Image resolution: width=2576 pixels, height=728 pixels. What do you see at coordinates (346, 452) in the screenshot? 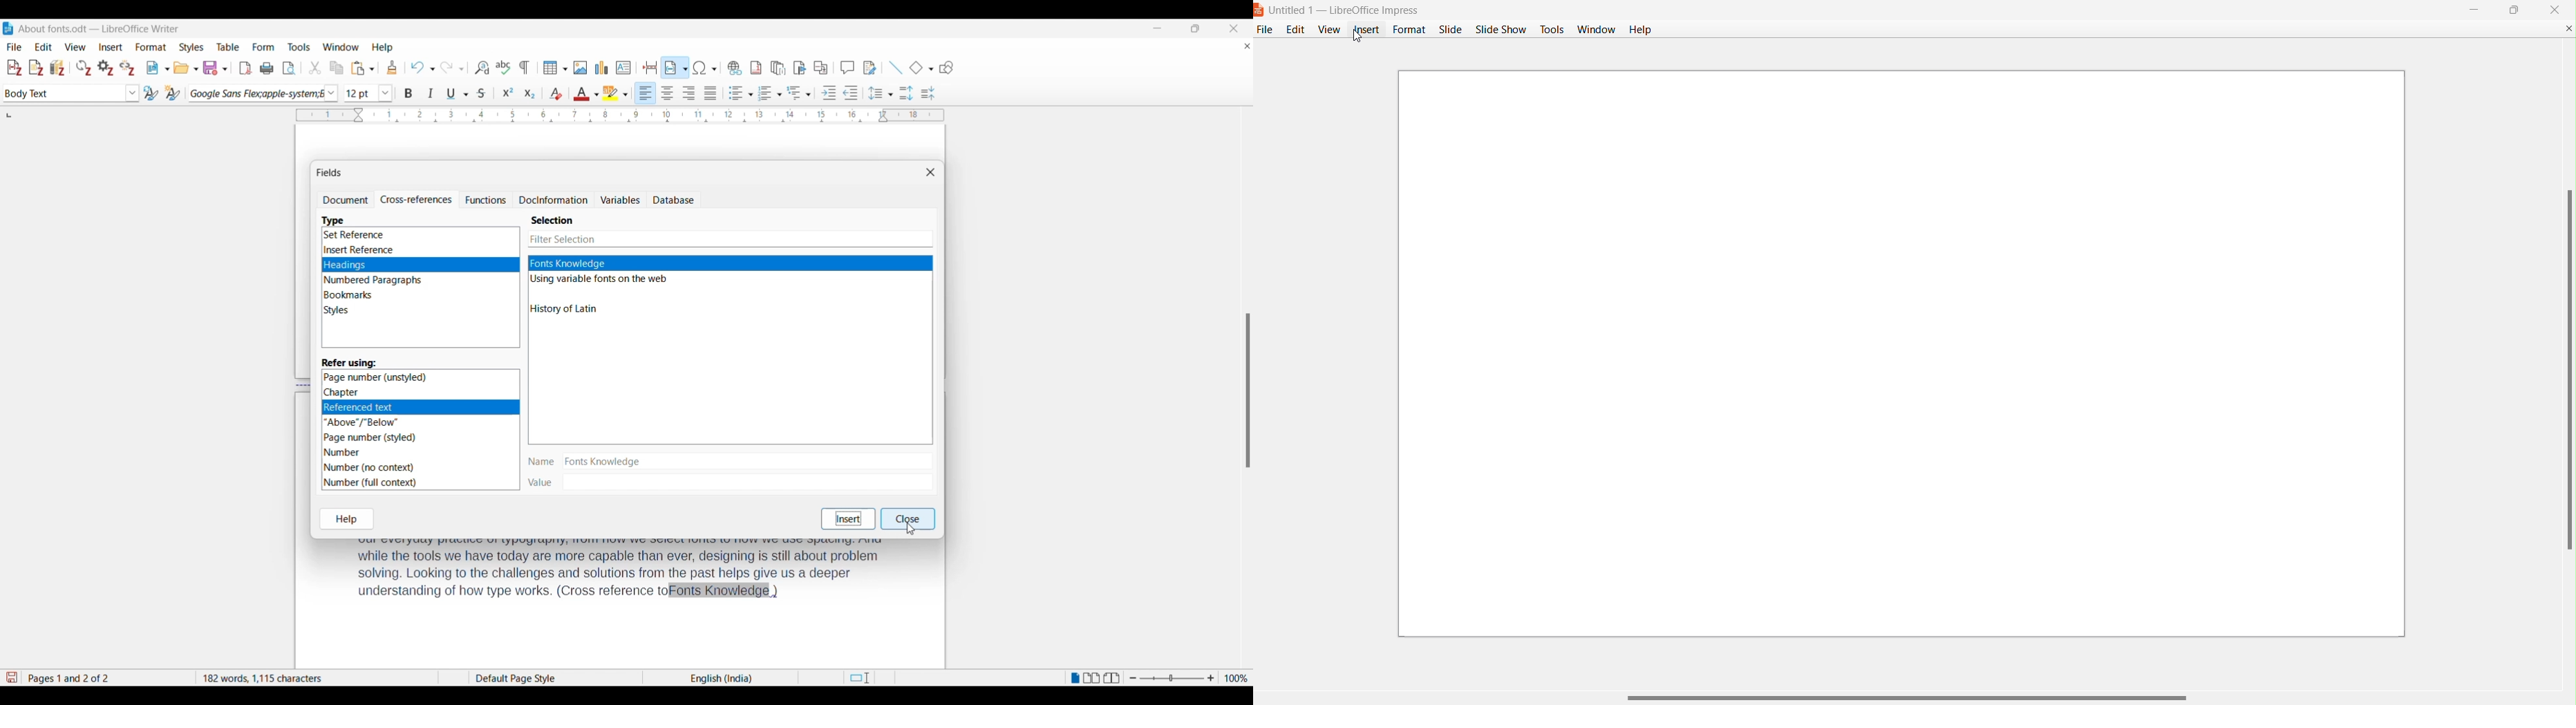
I see `Number` at bounding box center [346, 452].